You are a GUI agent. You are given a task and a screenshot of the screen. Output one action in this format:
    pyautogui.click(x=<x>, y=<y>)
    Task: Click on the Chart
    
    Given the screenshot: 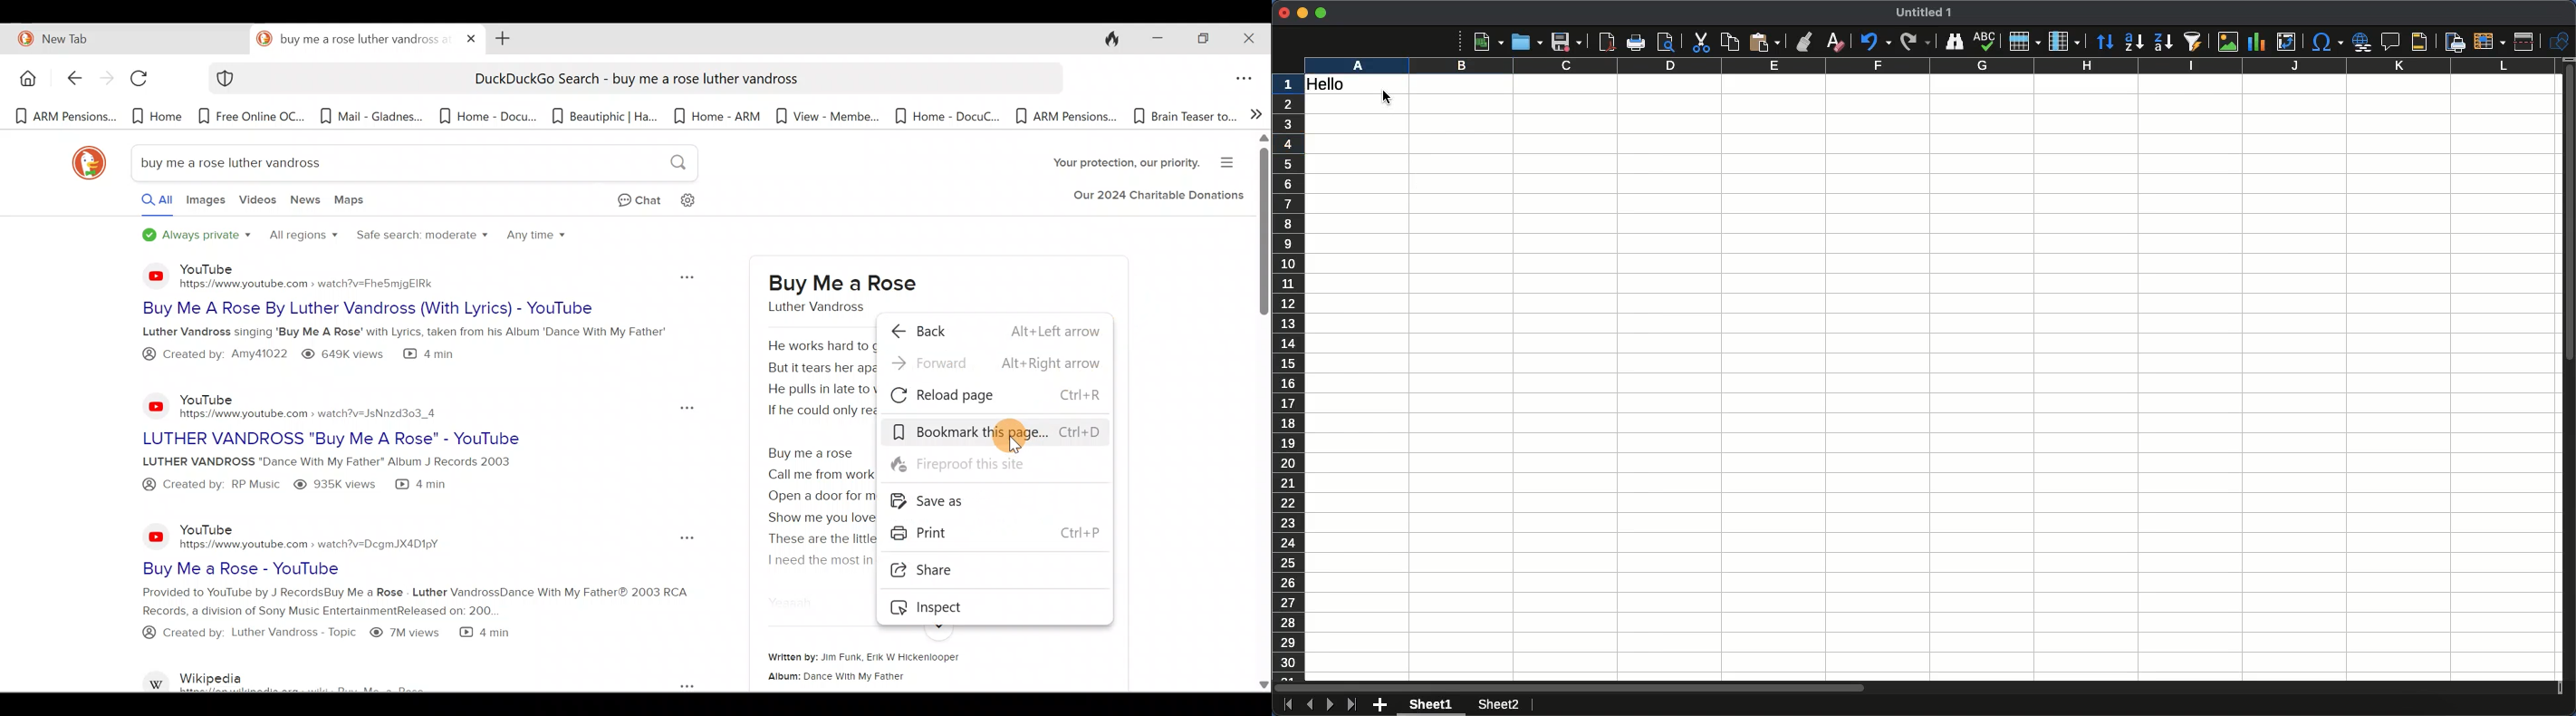 What is the action you would take?
    pyautogui.click(x=2254, y=44)
    